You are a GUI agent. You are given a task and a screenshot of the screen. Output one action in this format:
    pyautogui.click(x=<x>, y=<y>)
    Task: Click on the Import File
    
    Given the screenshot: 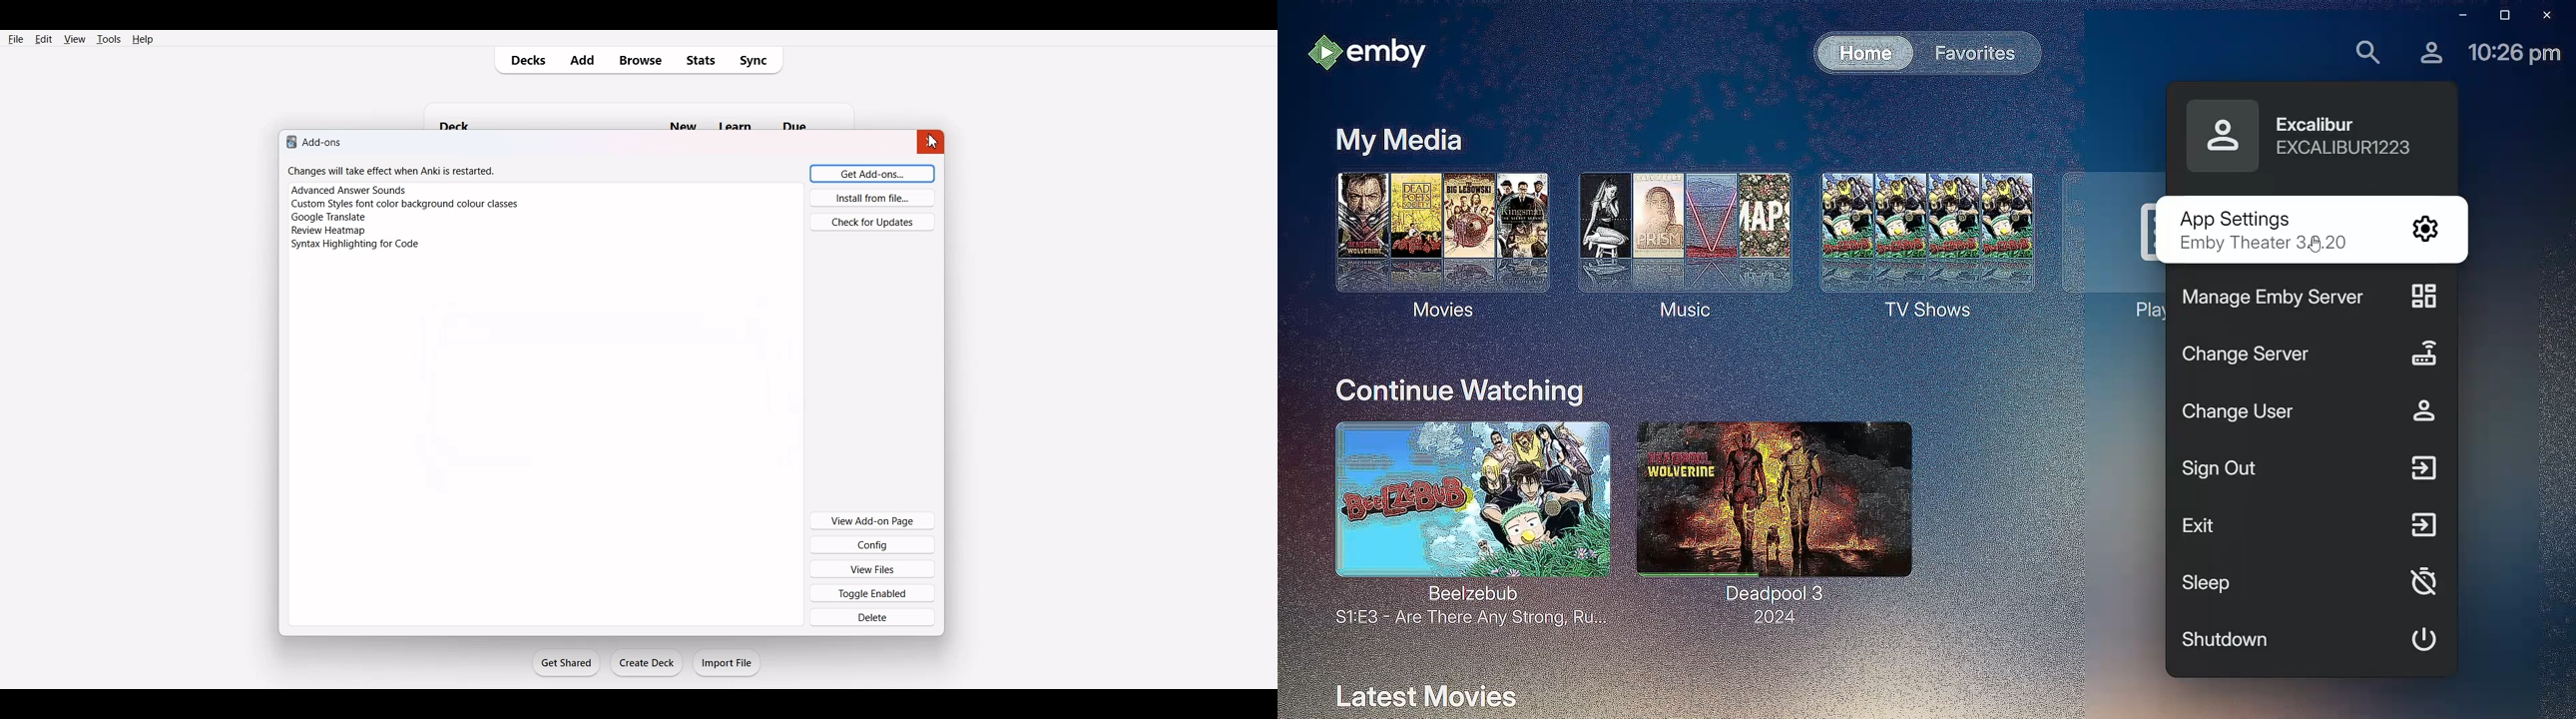 What is the action you would take?
    pyautogui.click(x=728, y=662)
    